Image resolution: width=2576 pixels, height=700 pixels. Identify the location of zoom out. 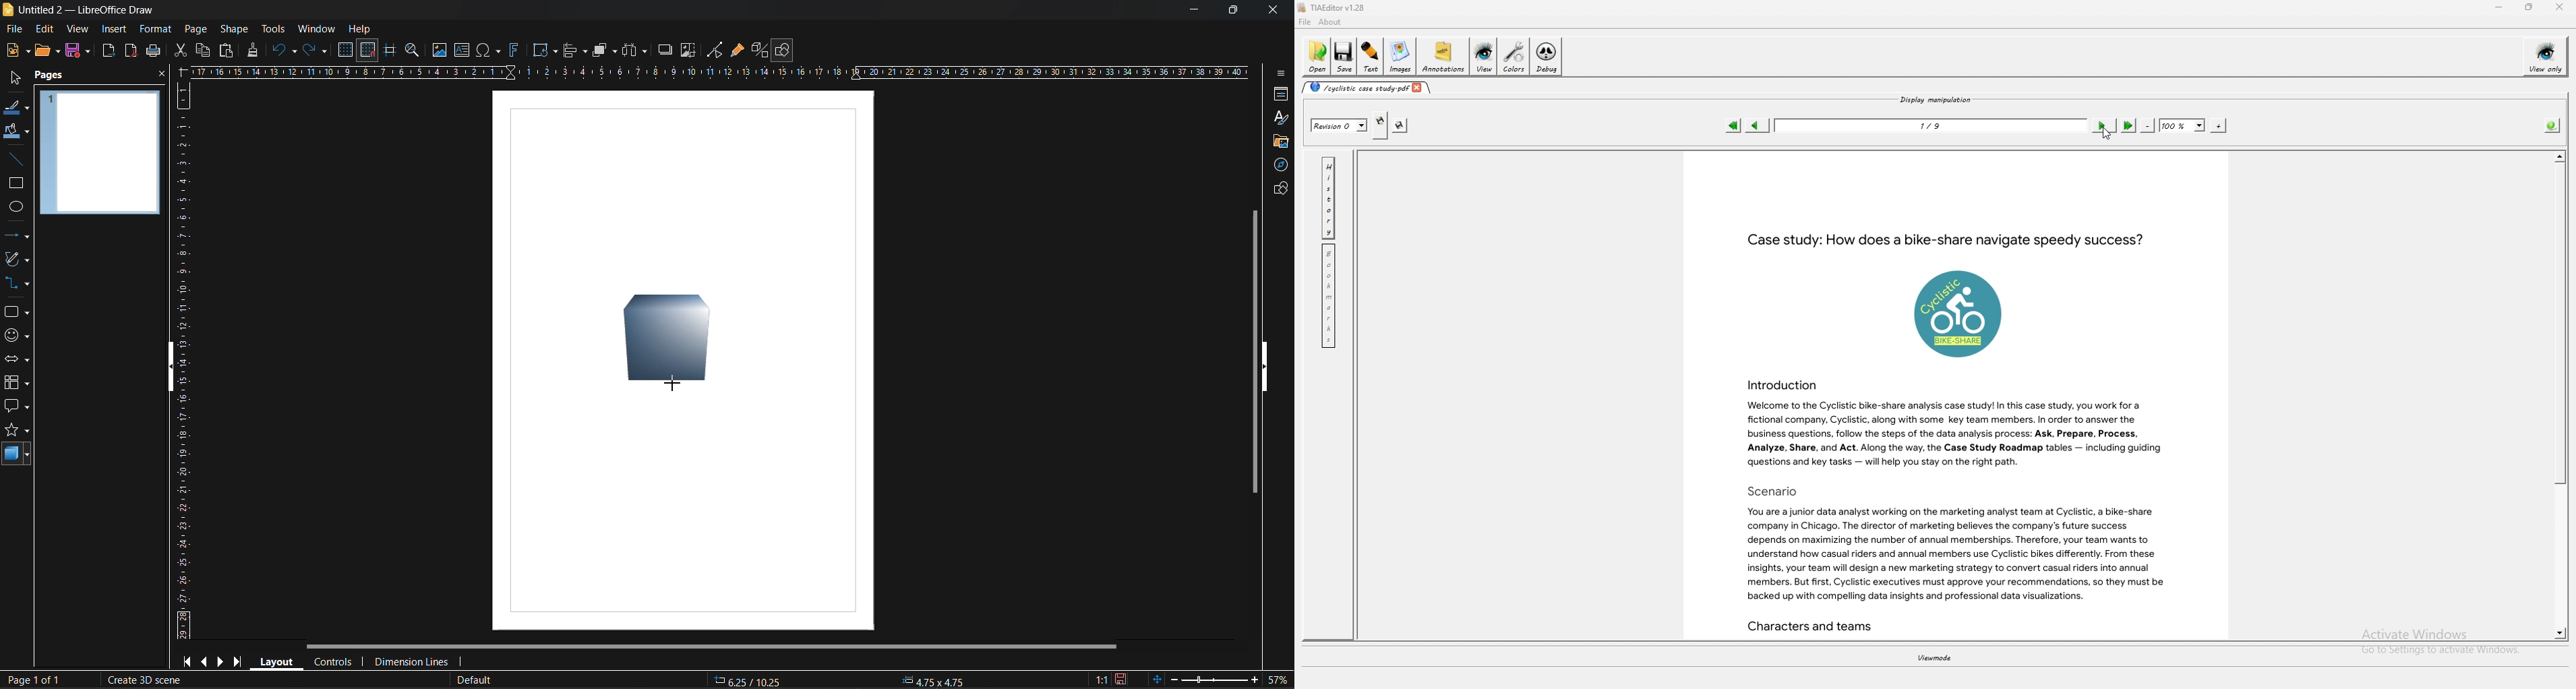
(1174, 678).